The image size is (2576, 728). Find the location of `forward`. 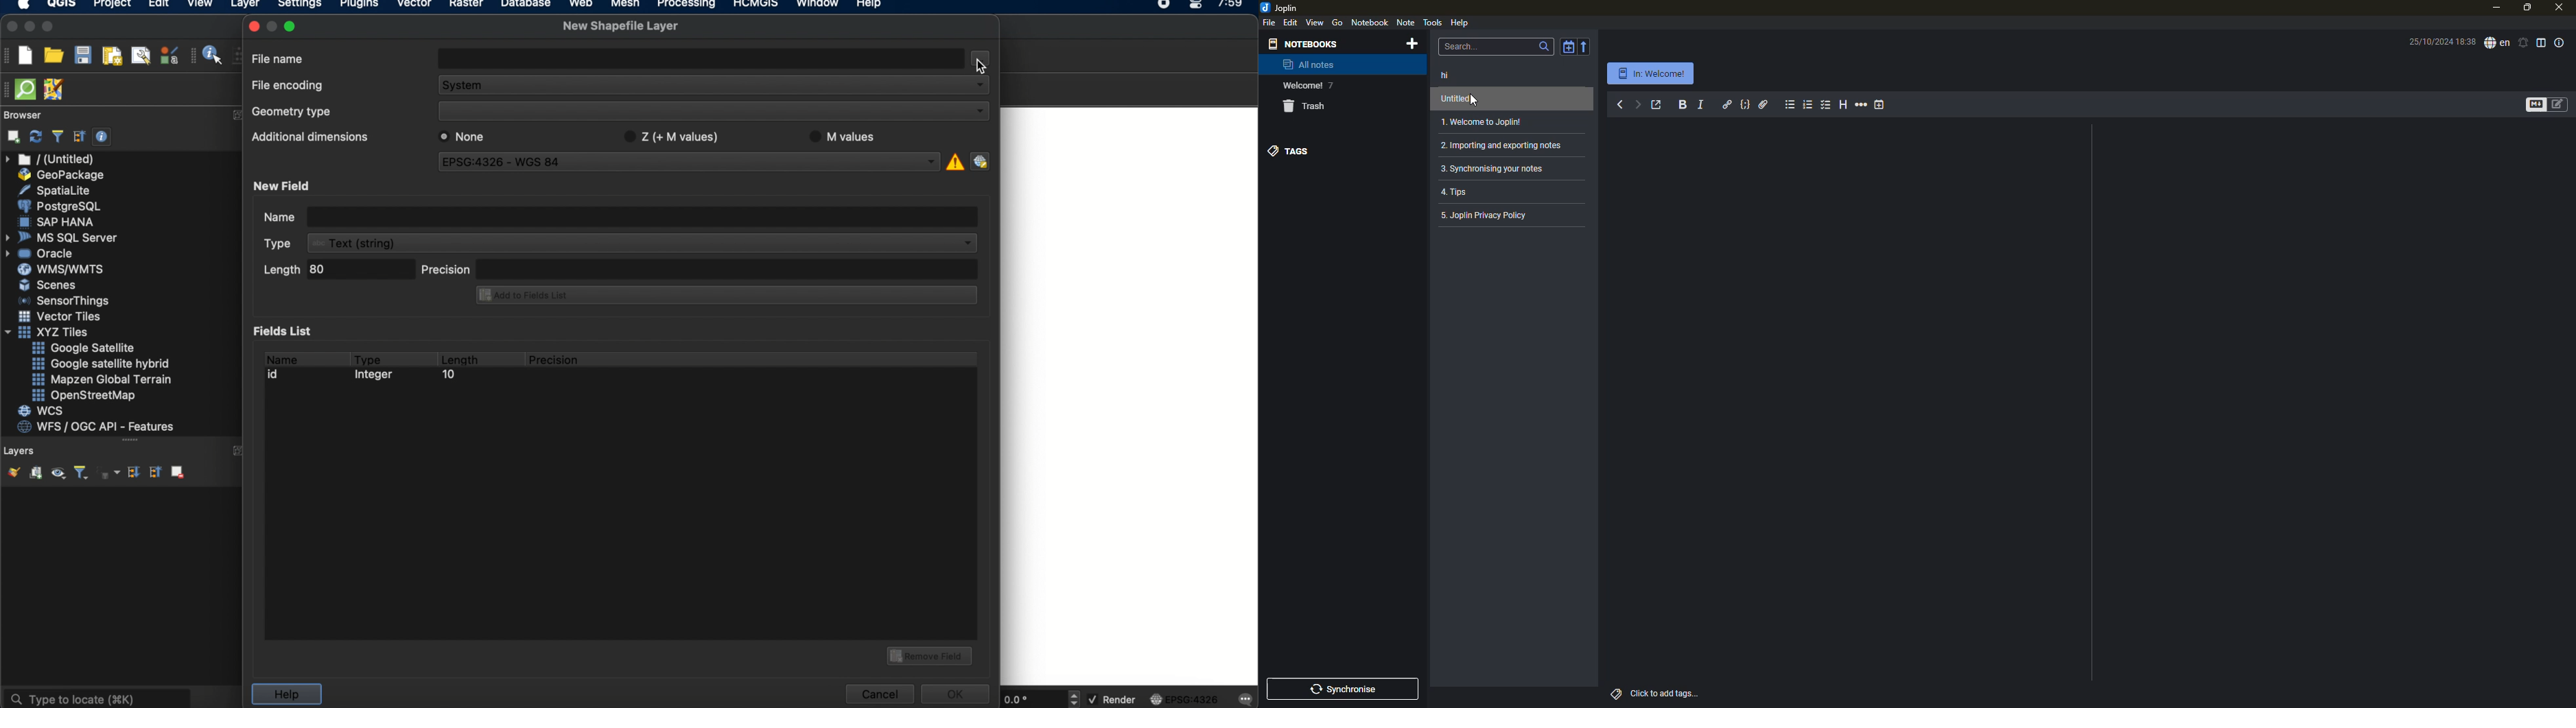

forward is located at coordinates (1637, 103).